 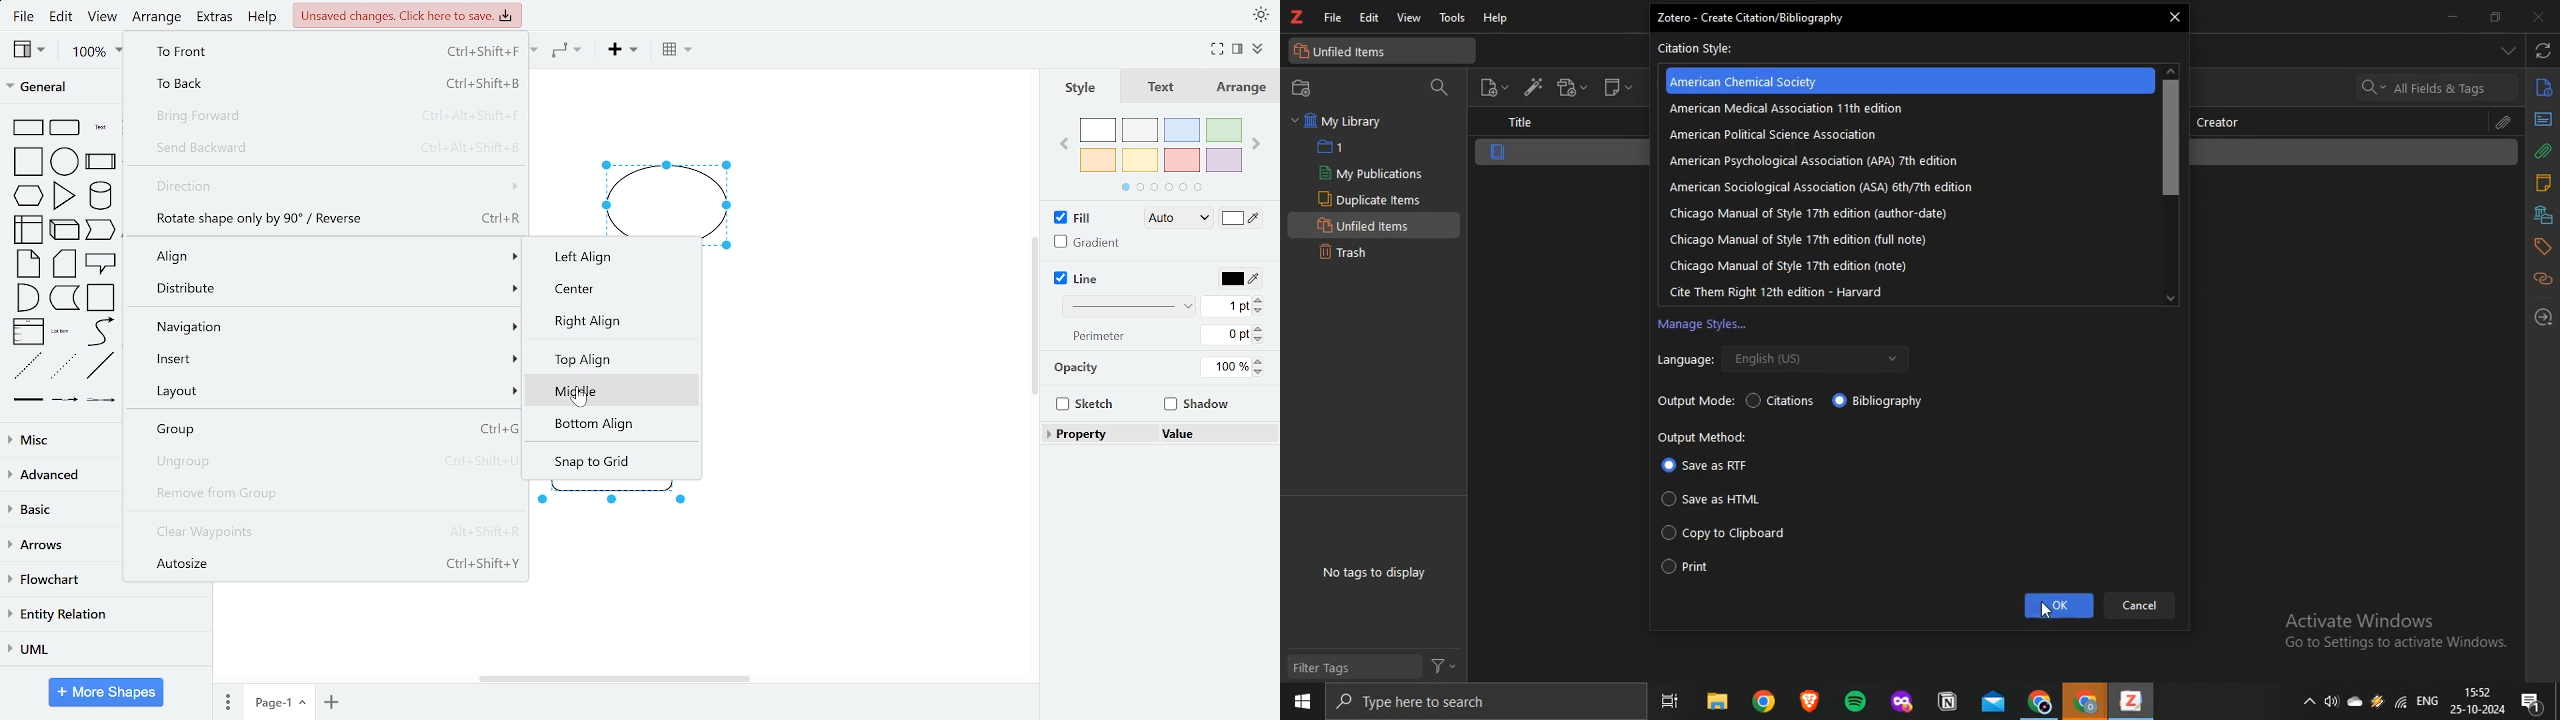 I want to click on line, so click(x=101, y=366).